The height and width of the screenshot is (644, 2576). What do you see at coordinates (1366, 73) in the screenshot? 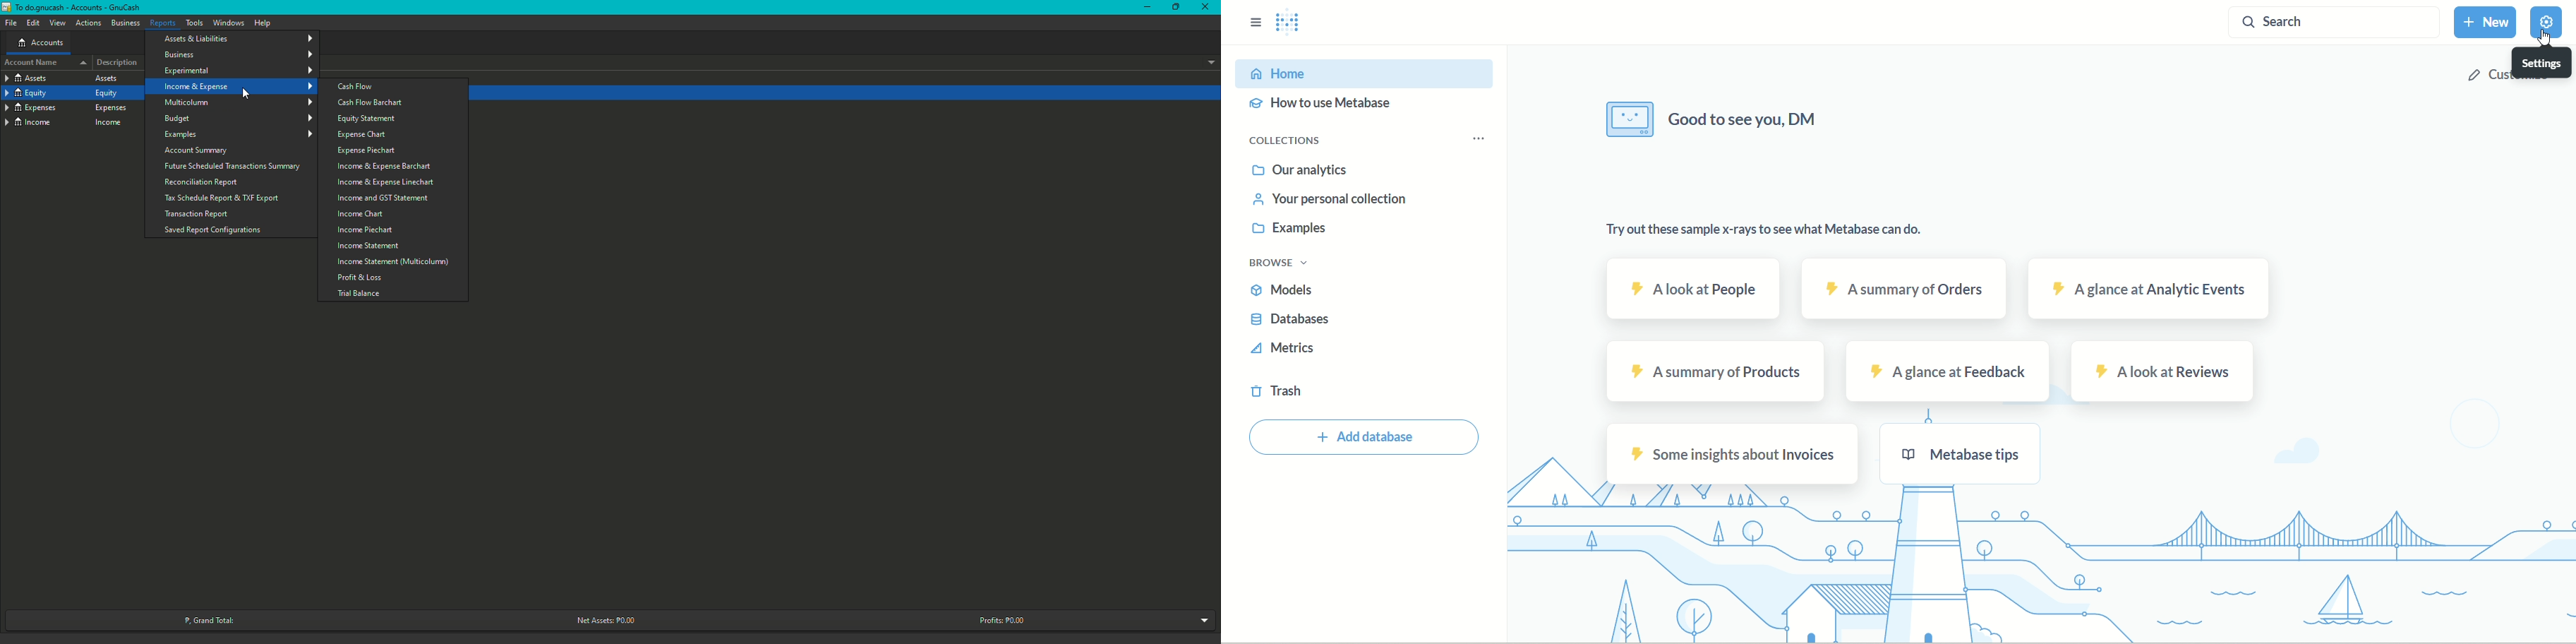
I see `home` at bounding box center [1366, 73].